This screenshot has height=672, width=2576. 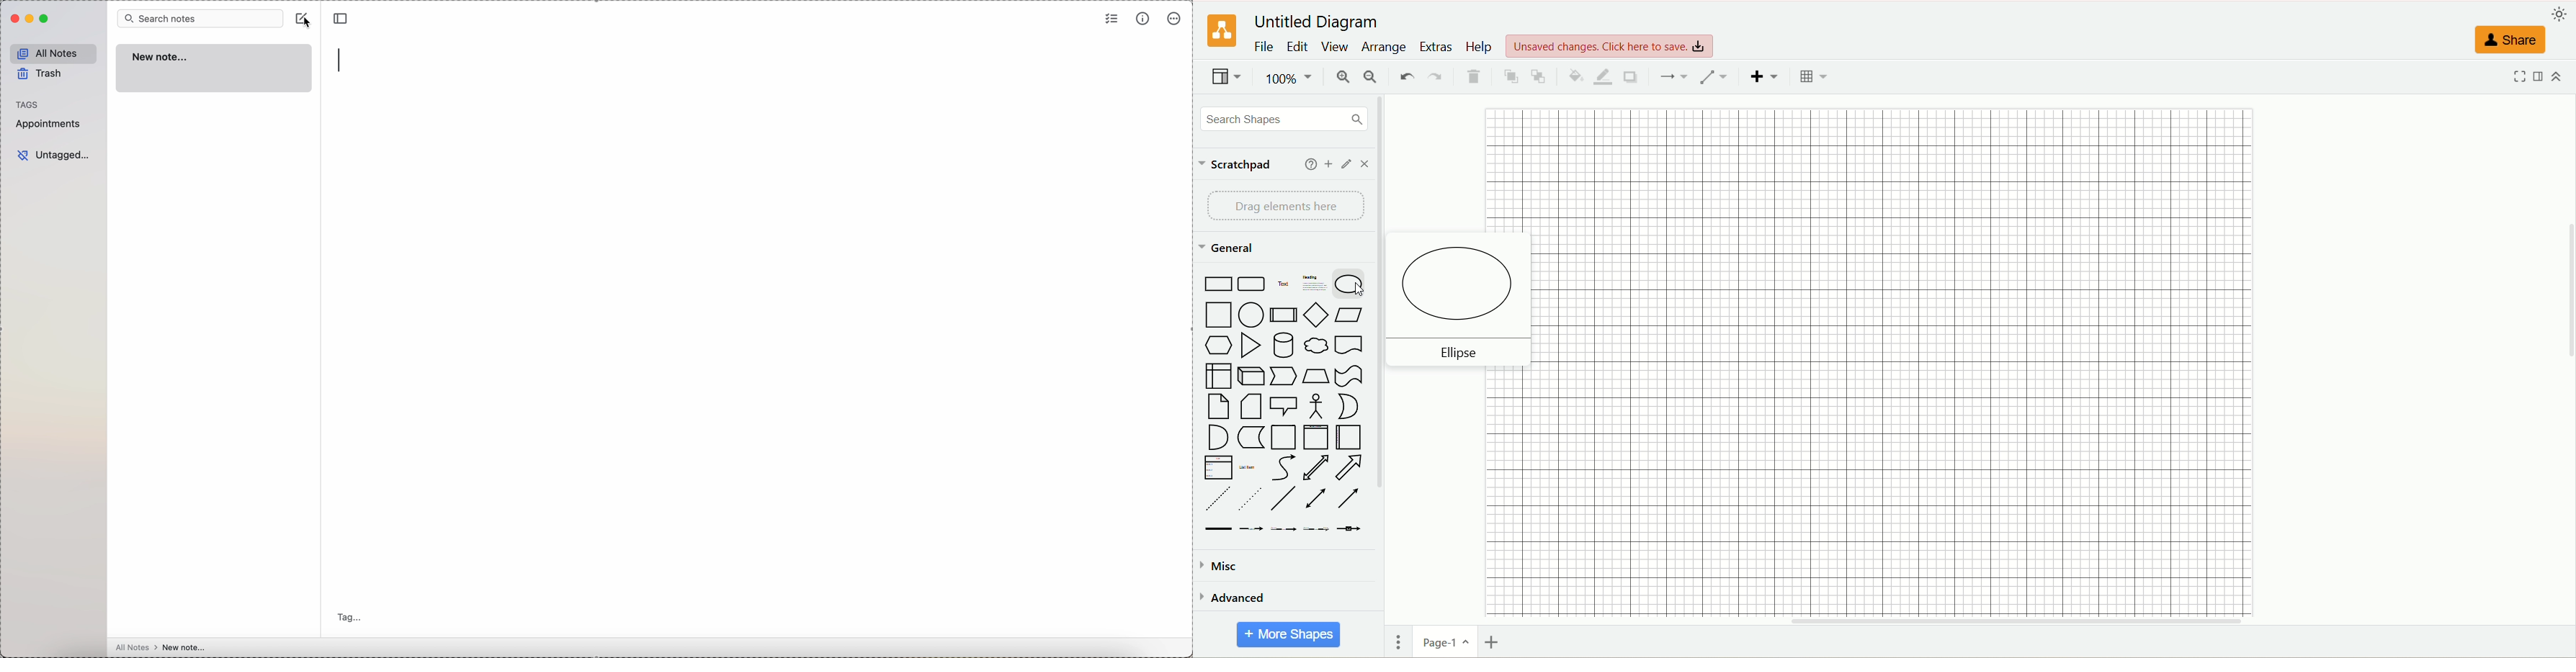 What do you see at coordinates (51, 52) in the screenshot?
I see `all notes` at bounding box center [51, 52].